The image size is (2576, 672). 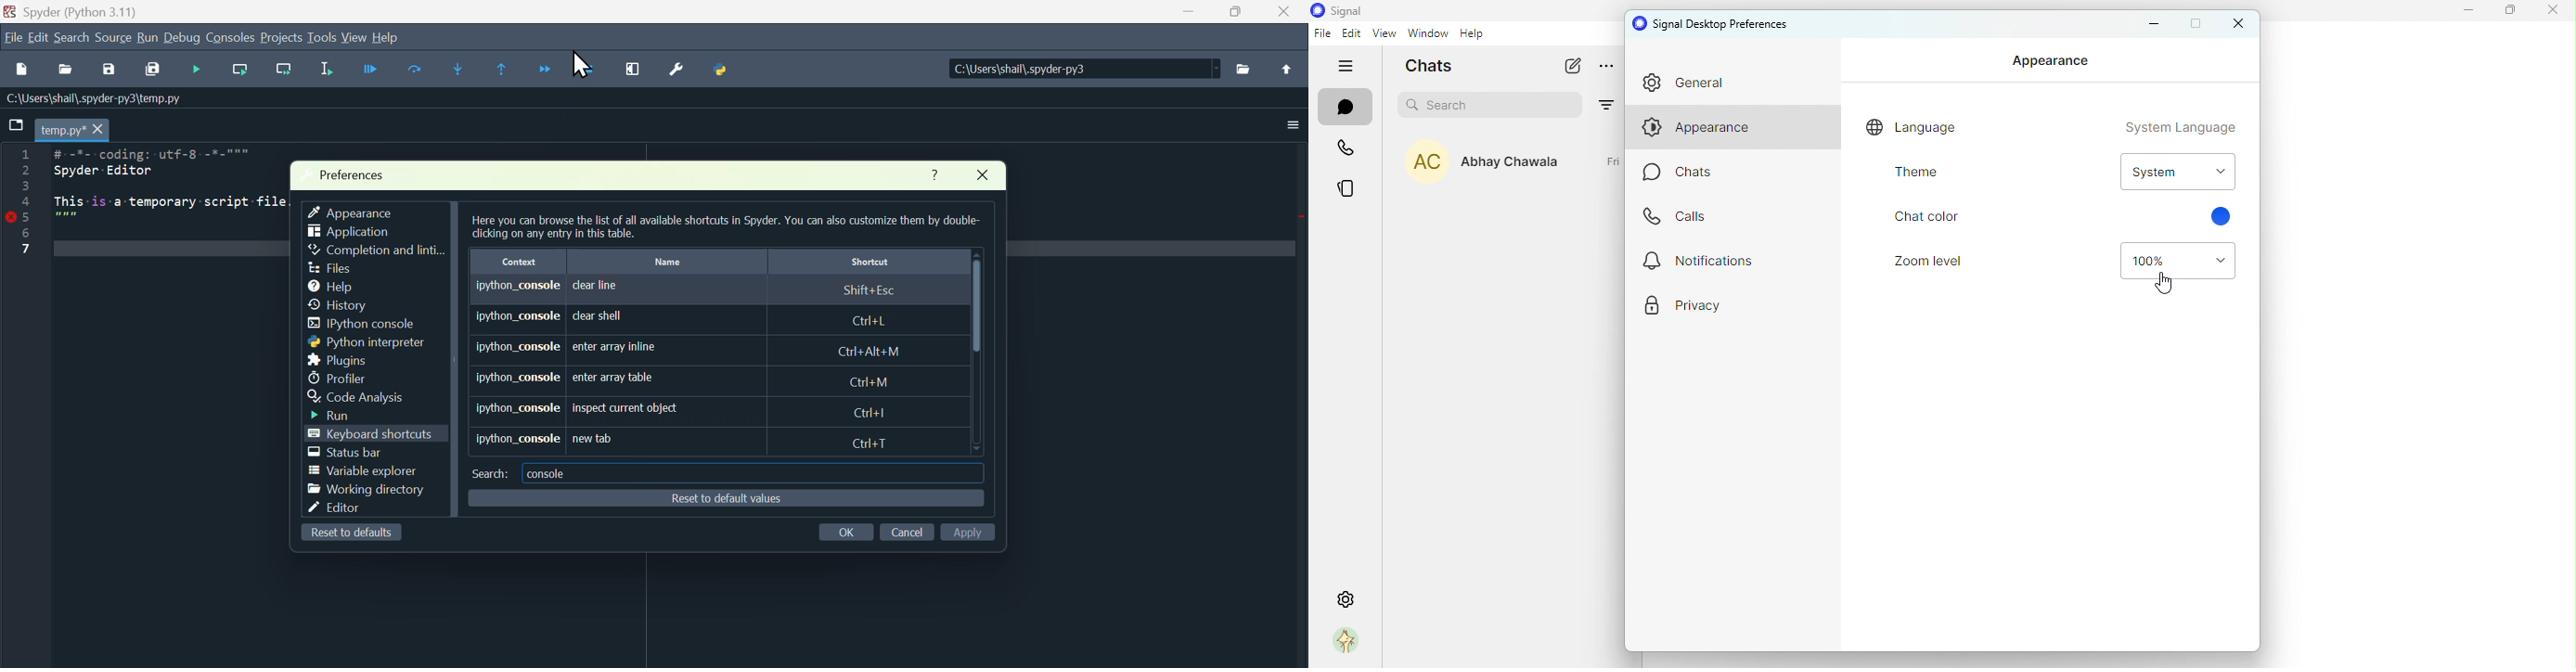 I want to click on help, so click(x=331, y=287).